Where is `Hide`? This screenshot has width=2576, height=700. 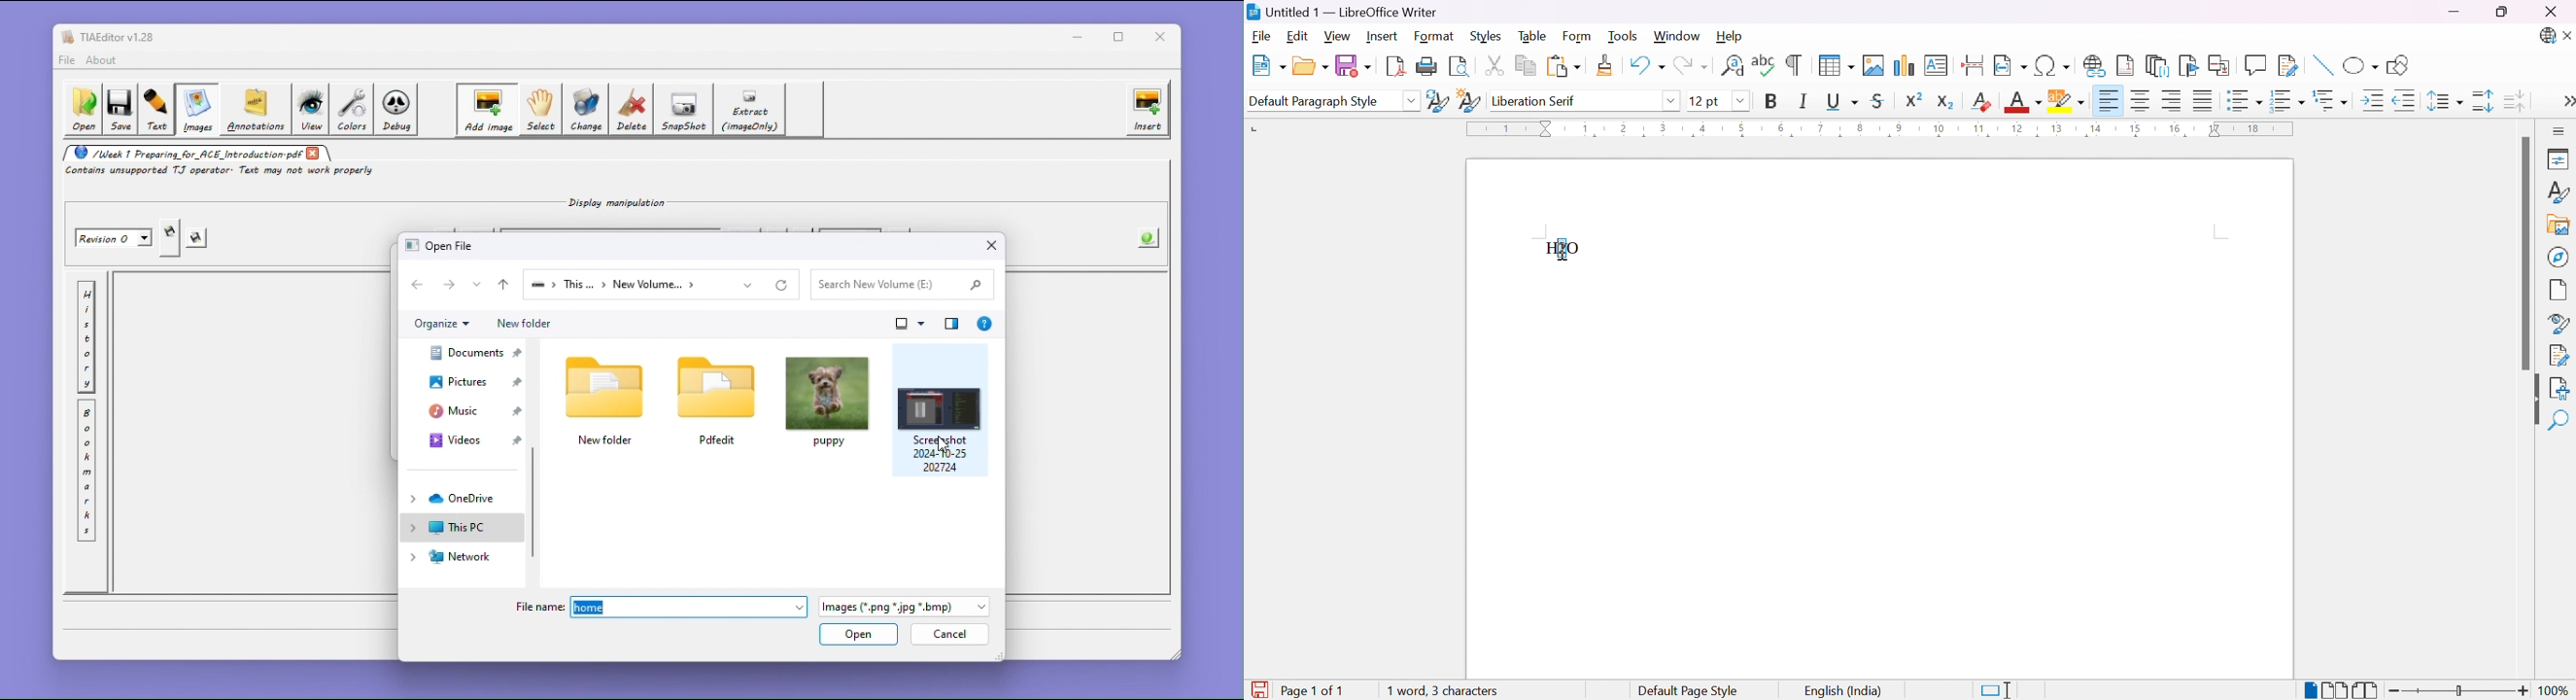 Hide is located at coordinates (2531, 401).